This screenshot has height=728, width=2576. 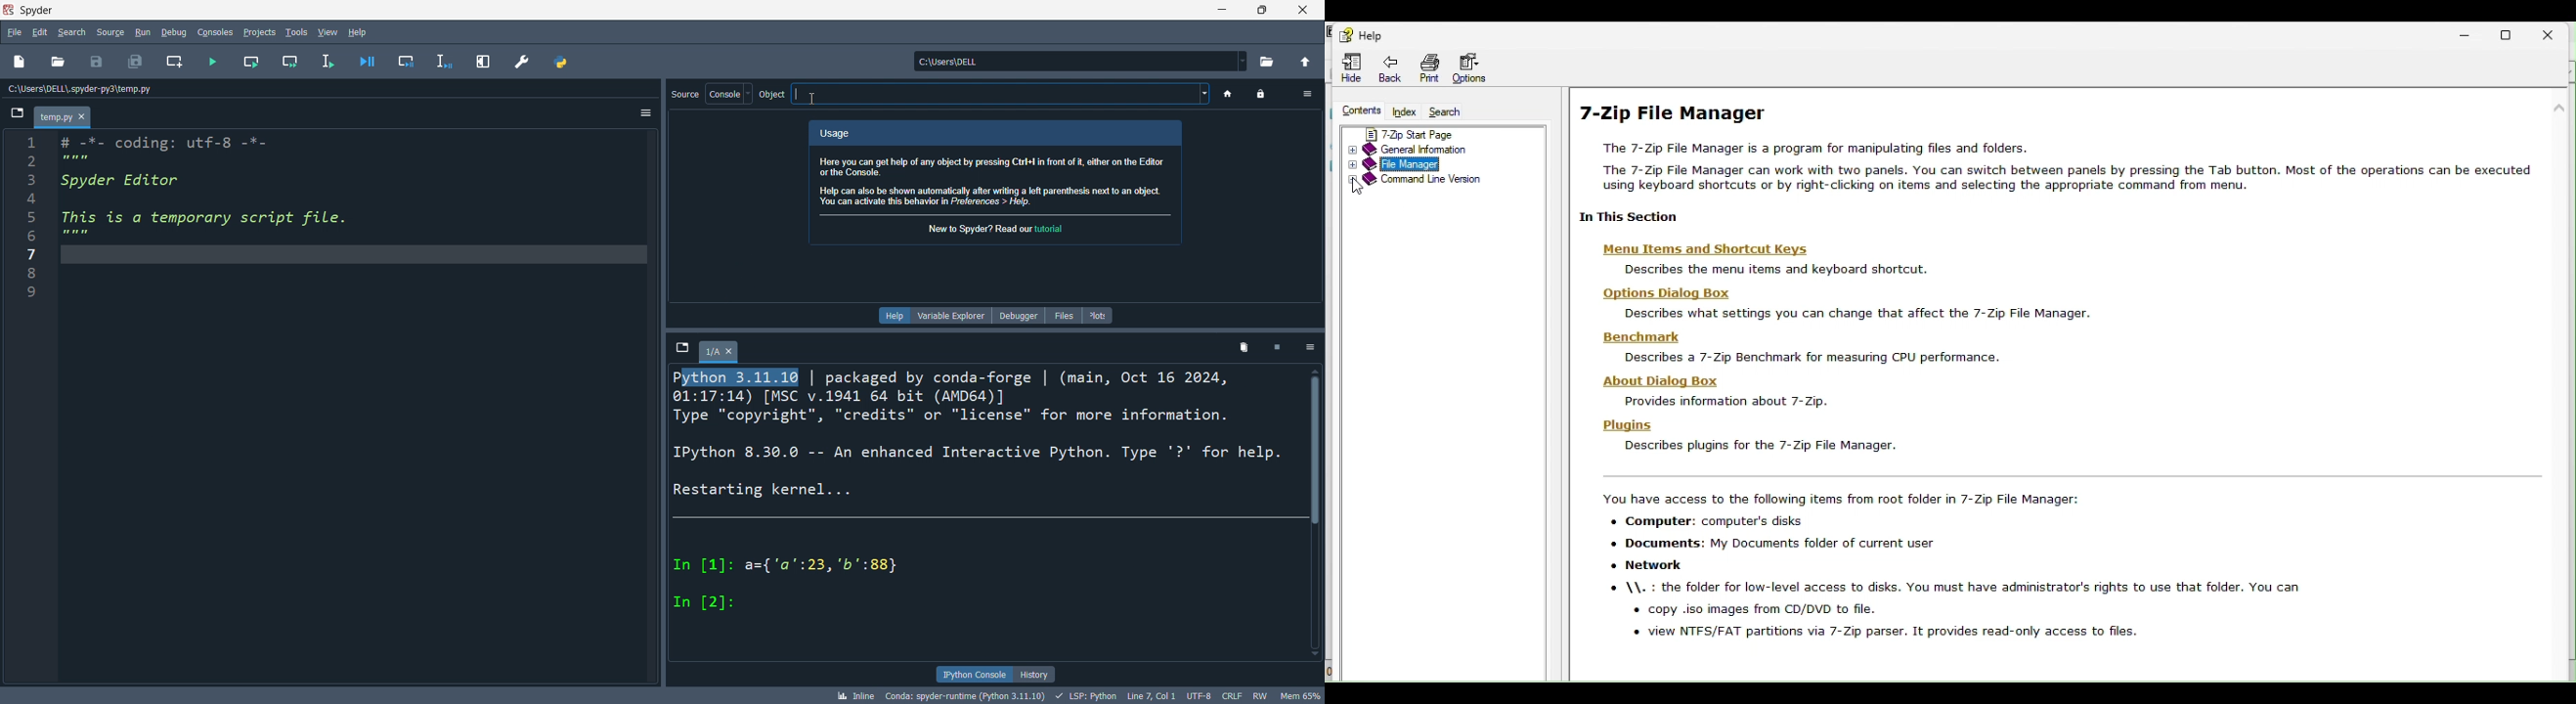 I want to click on Command line version , so click(x=1425, y=183).